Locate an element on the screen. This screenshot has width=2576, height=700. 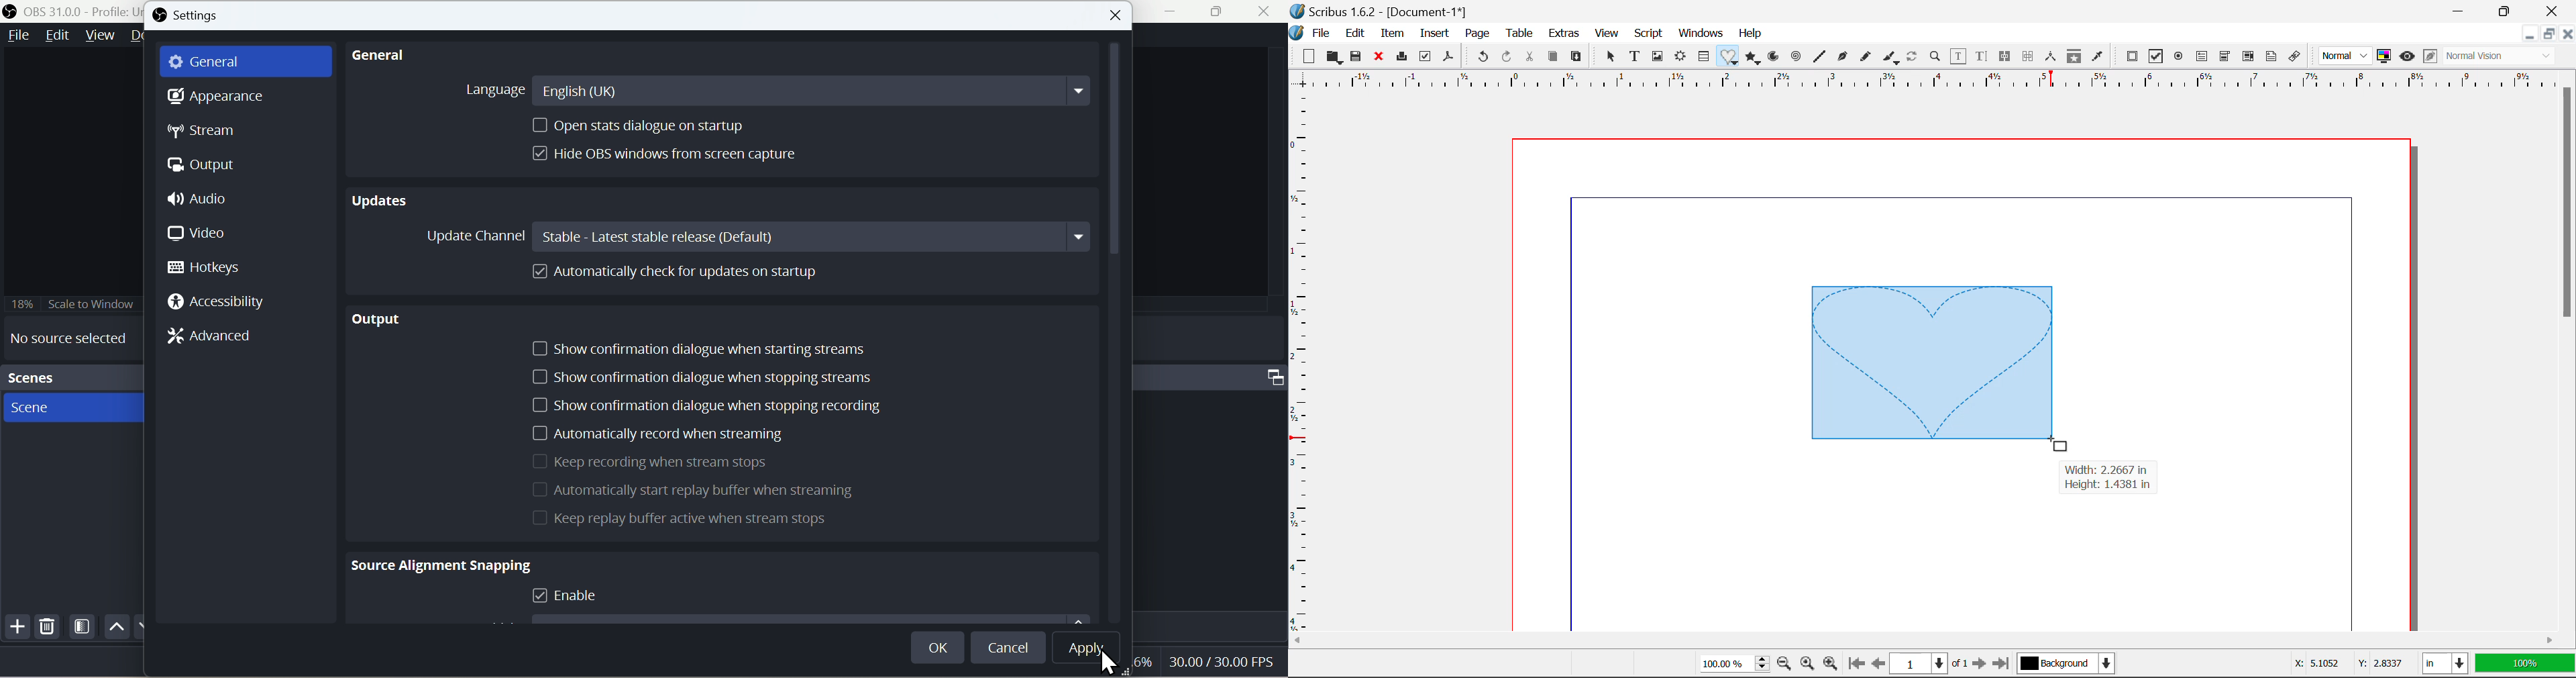
X: 5.1052 is located at coordinates (2317, 665).